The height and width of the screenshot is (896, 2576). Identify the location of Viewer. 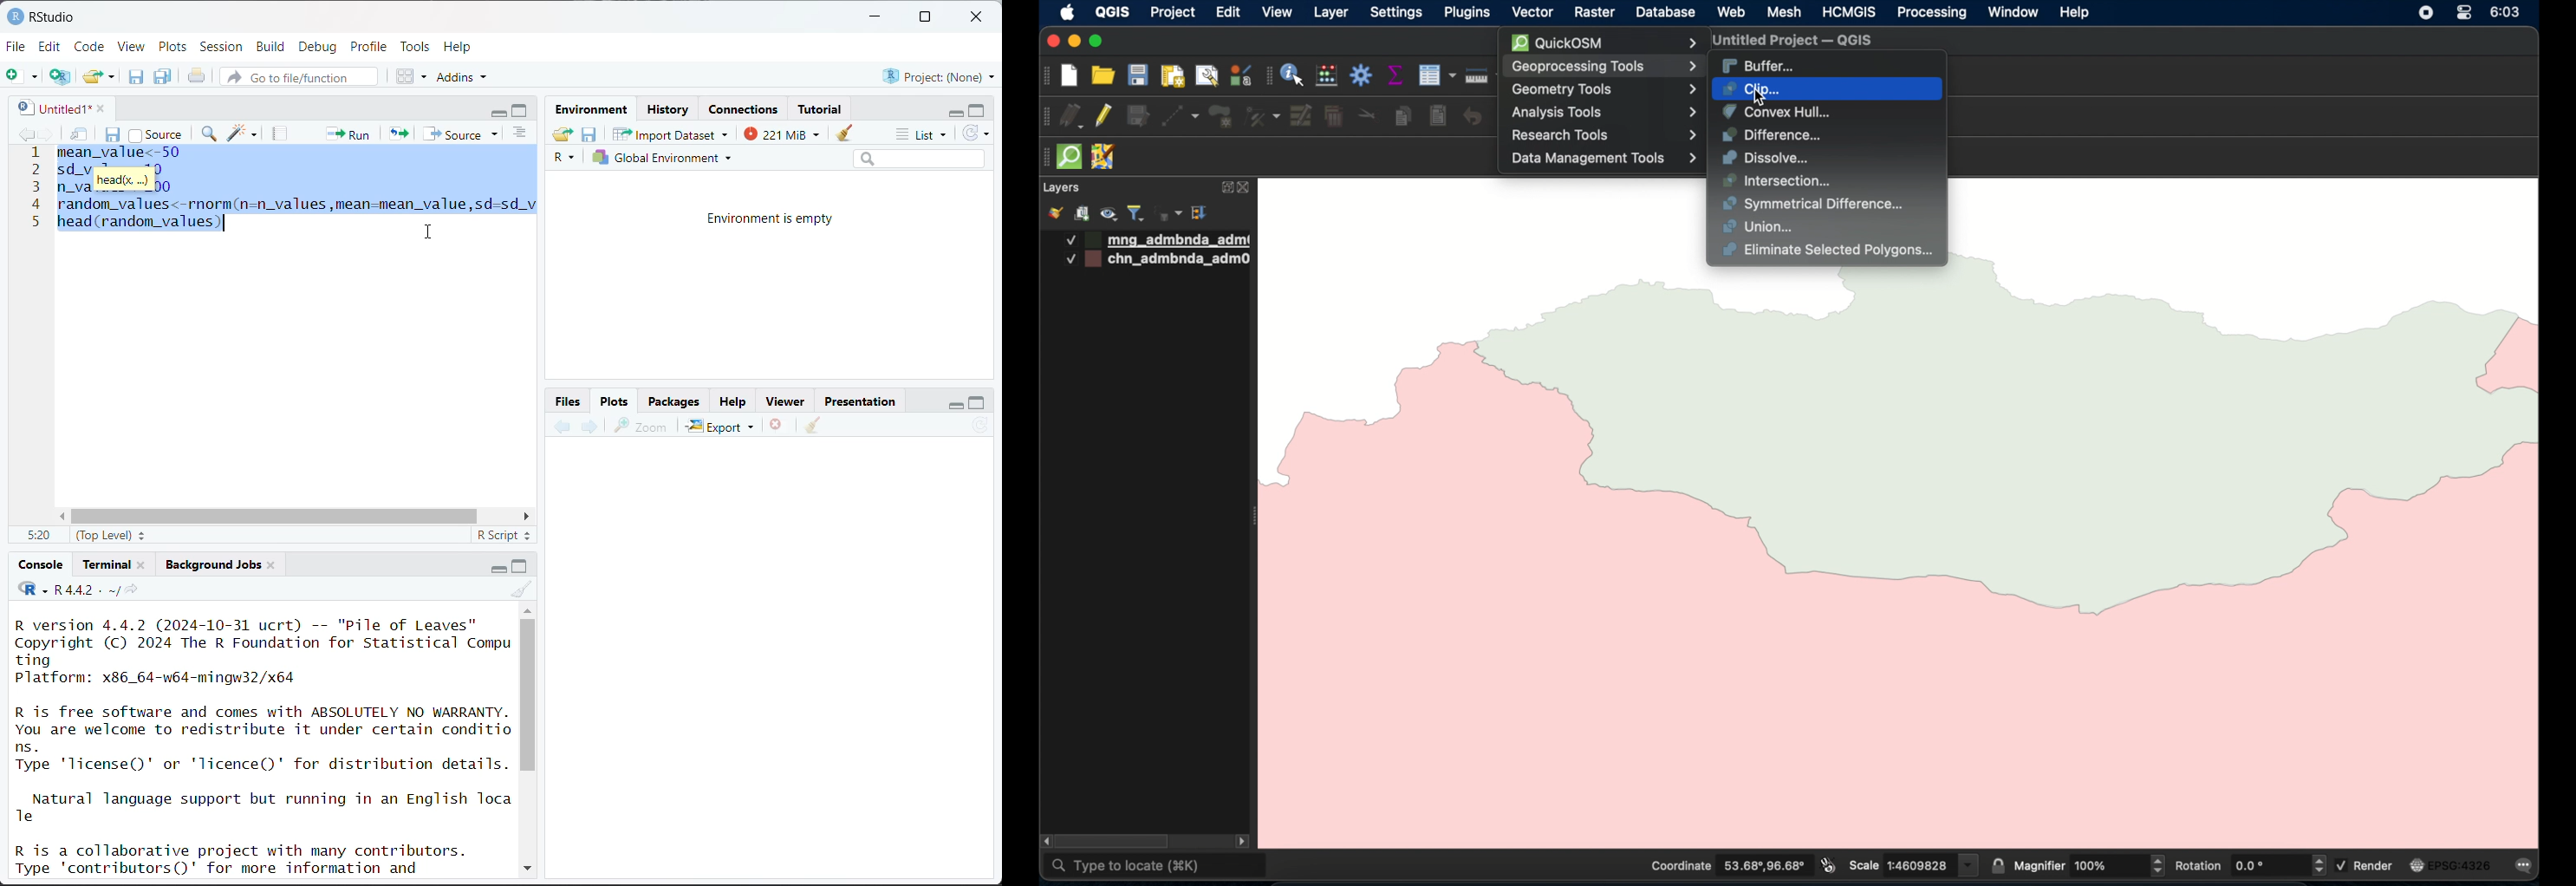
(789, 402).